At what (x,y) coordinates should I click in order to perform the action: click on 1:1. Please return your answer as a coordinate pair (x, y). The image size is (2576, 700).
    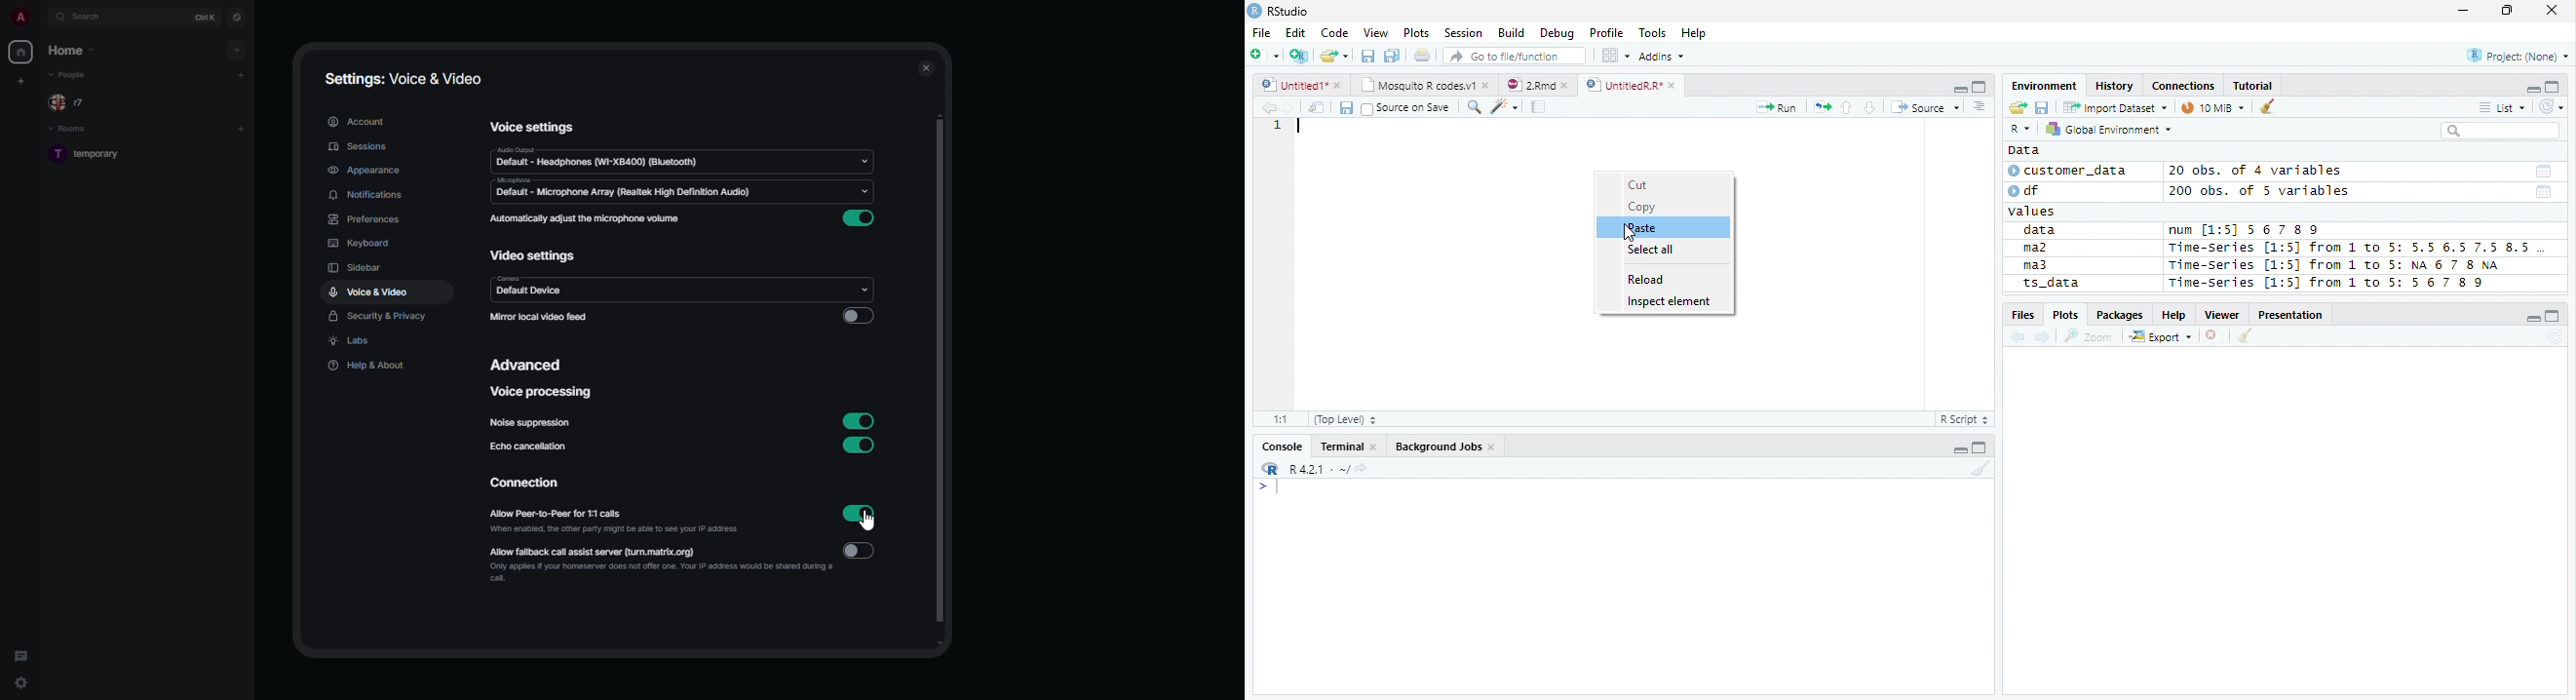
    Looking at the image, I should click on (1281, 419).